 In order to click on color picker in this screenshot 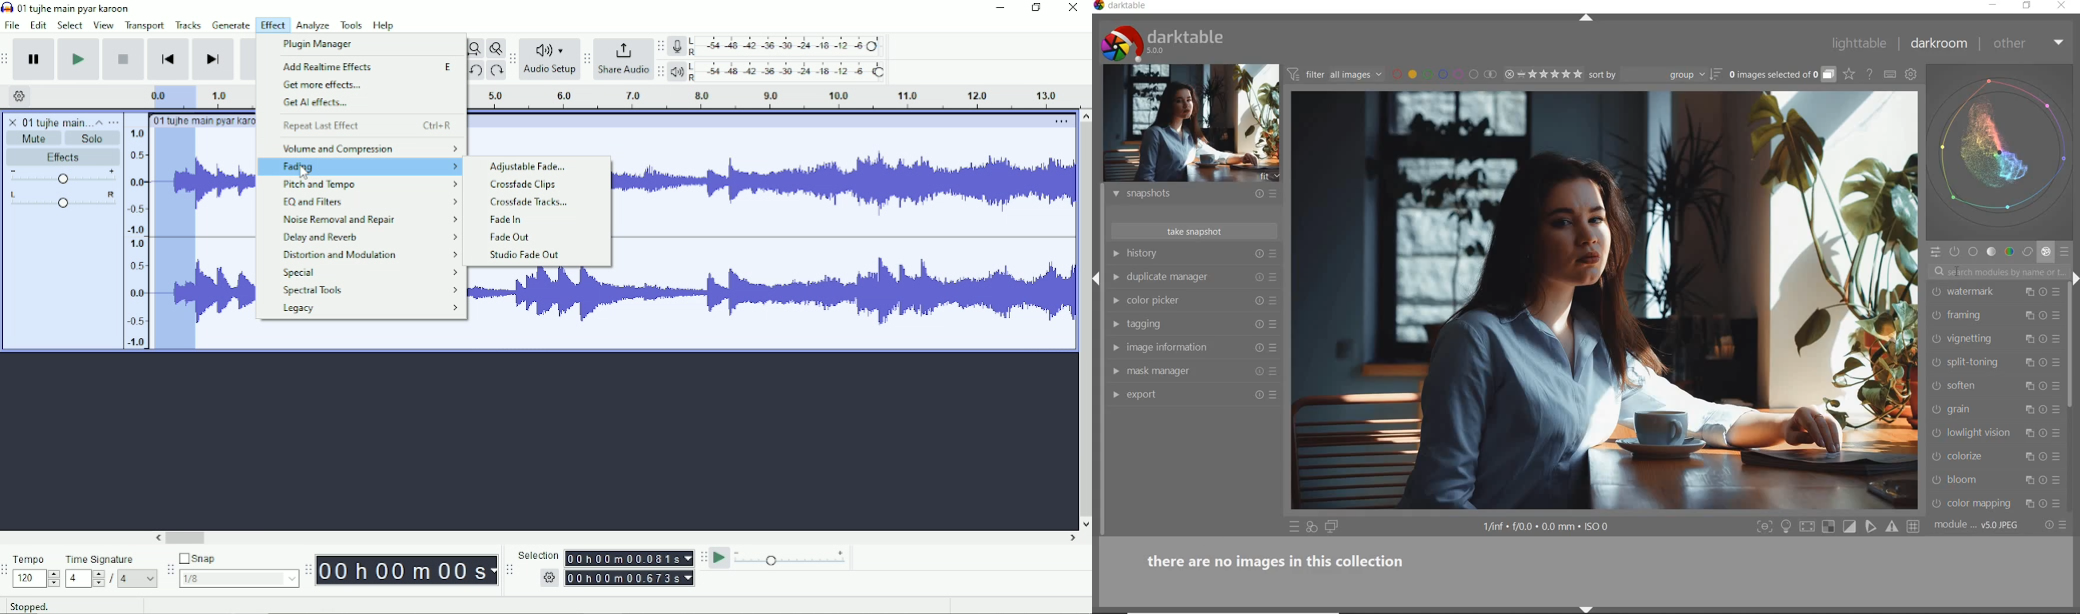, I will do `click(1177, 299)`.